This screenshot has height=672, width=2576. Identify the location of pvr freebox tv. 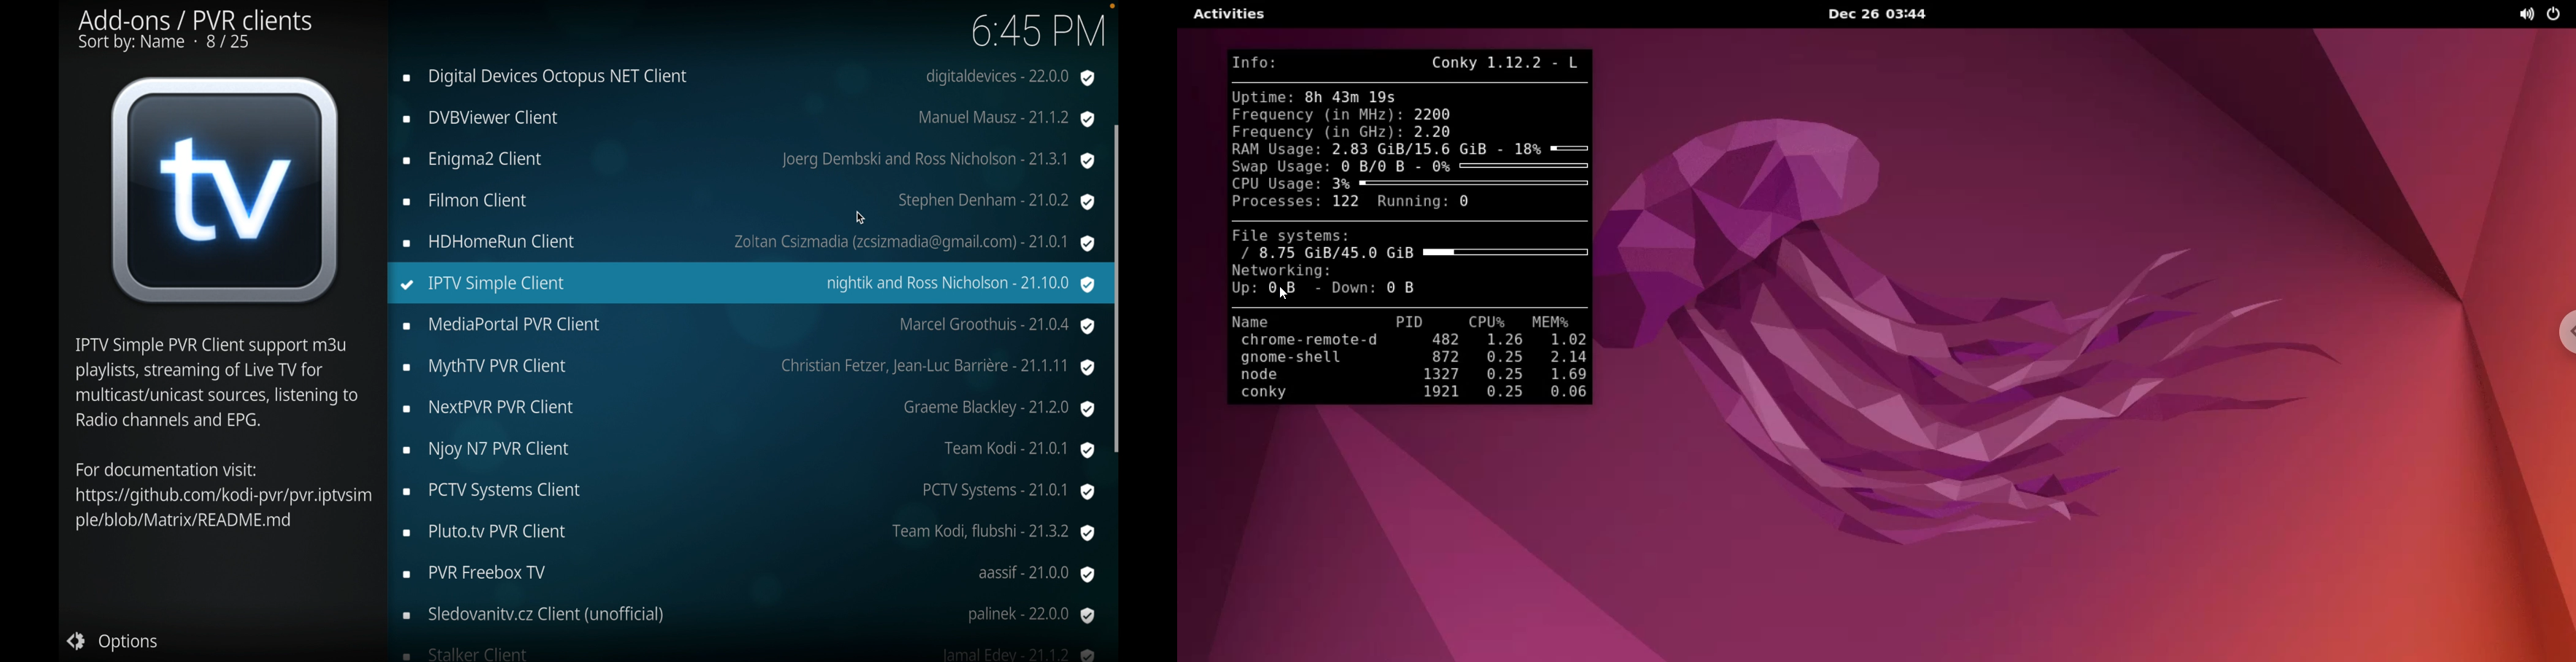
(750, 574).